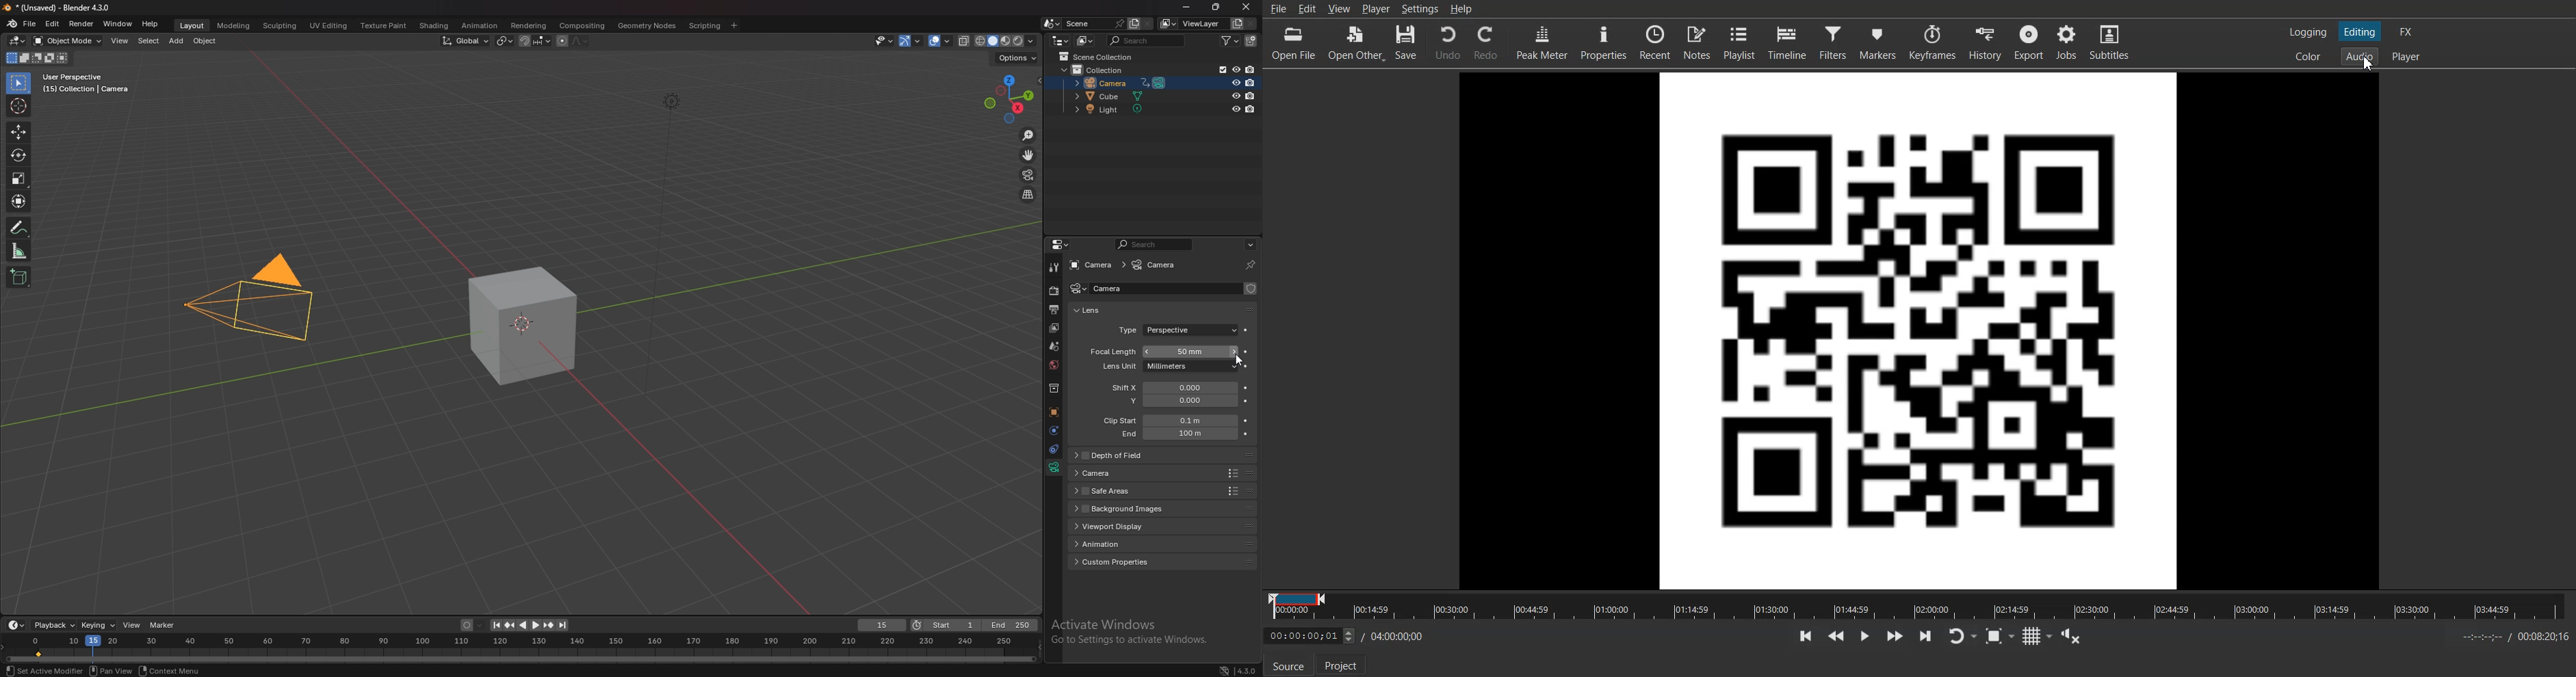 The image size is (2576, 700). What do you see at coordinates (1233, 491) in the screenshot?
I see `` at bounding box center [1233, 491].